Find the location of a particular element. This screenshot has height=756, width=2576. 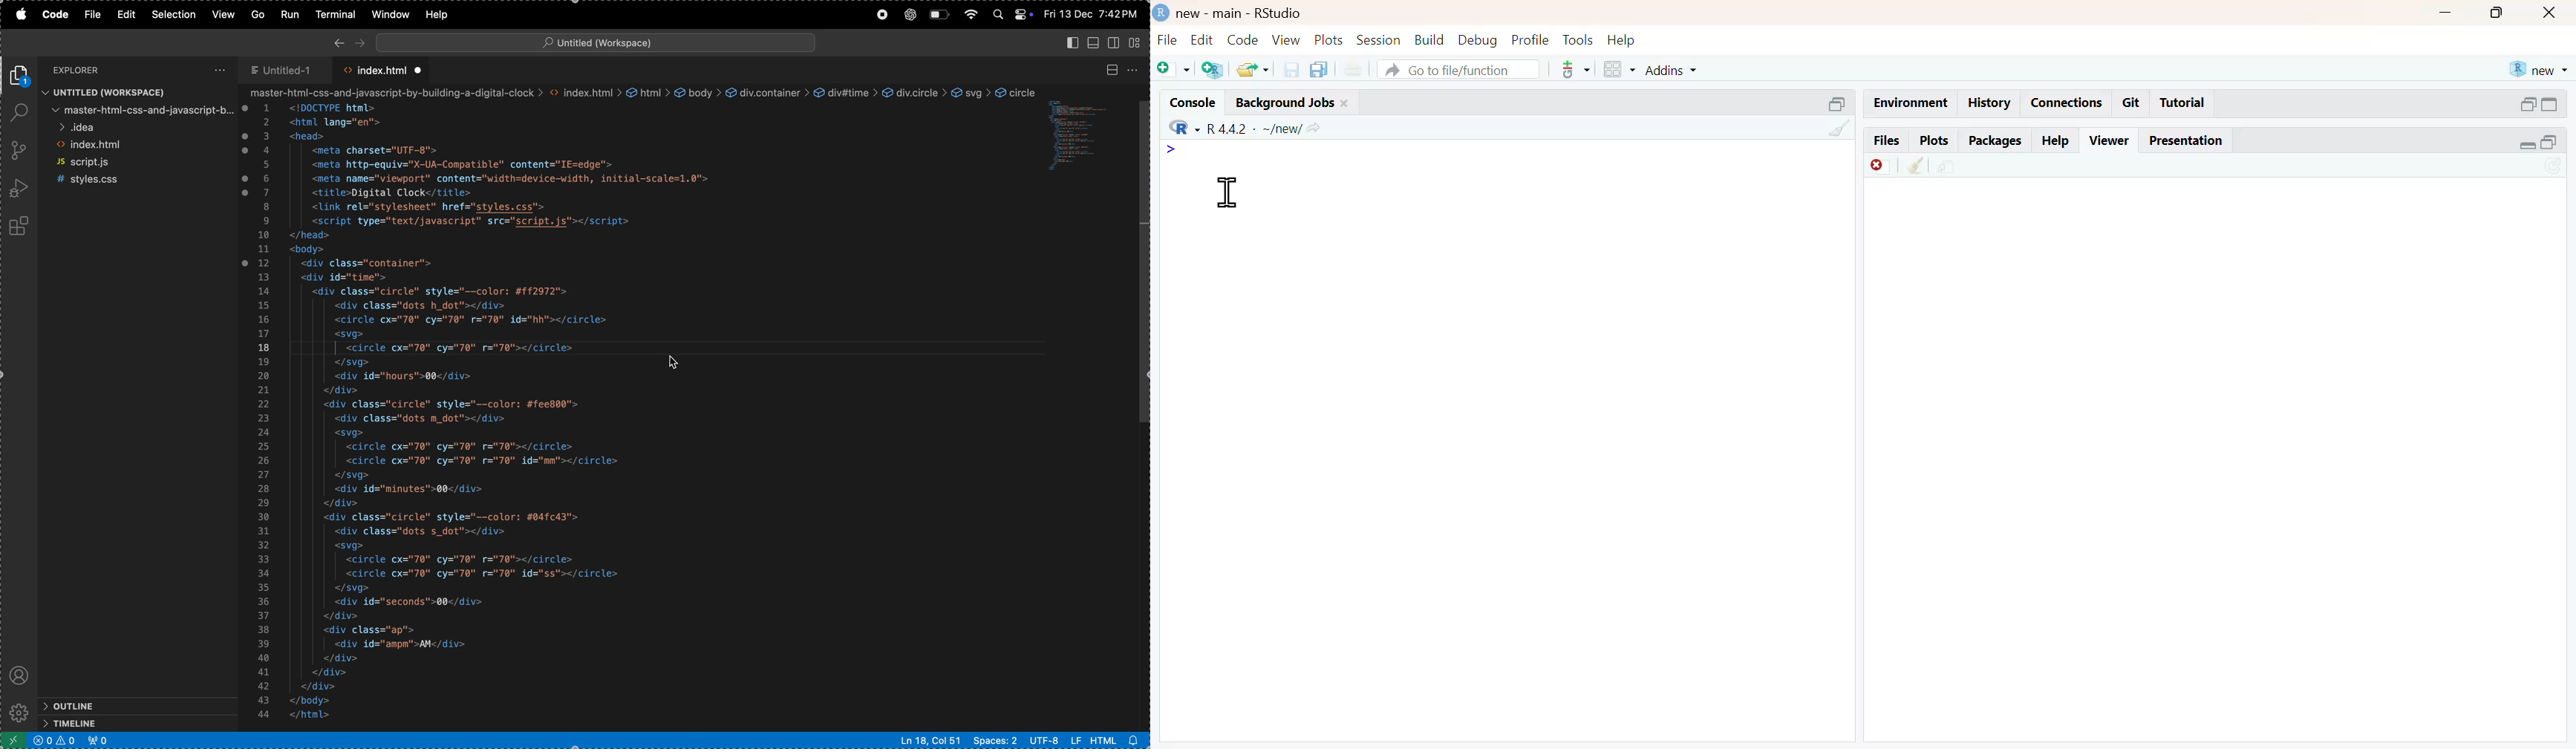

close is located at coordinates (2553, 14).